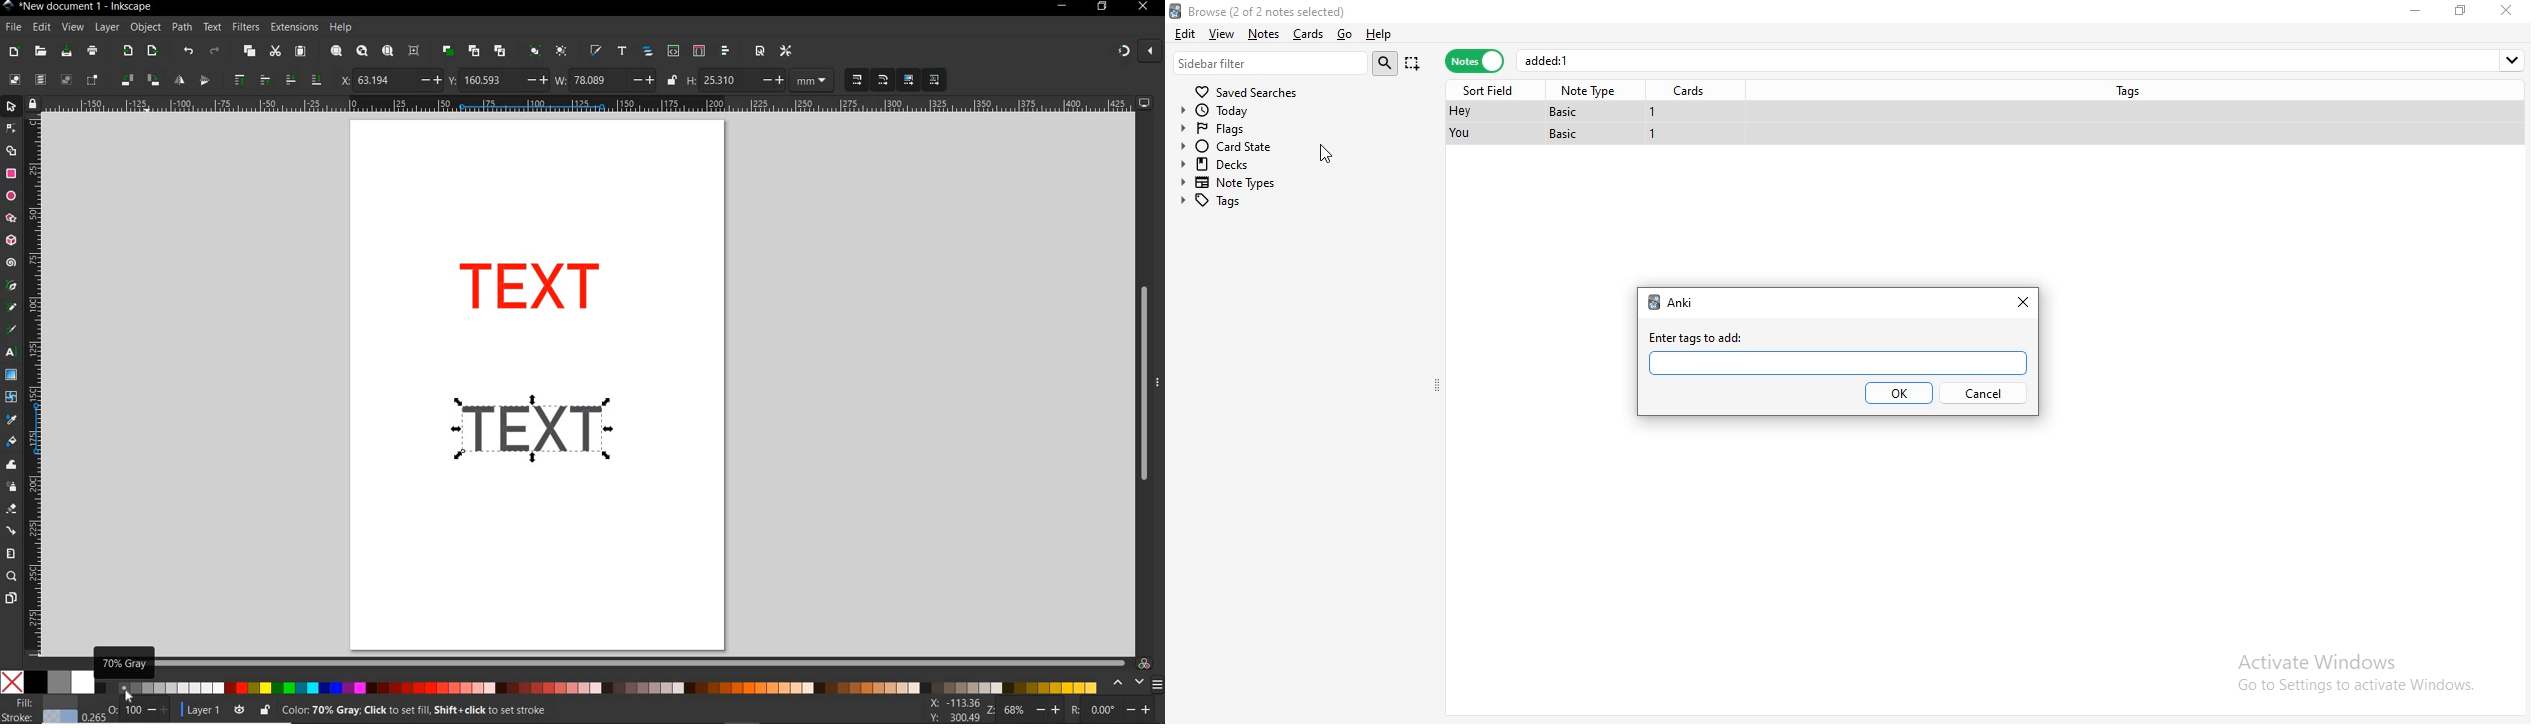  I want to click on note type, so click(1591, 91).